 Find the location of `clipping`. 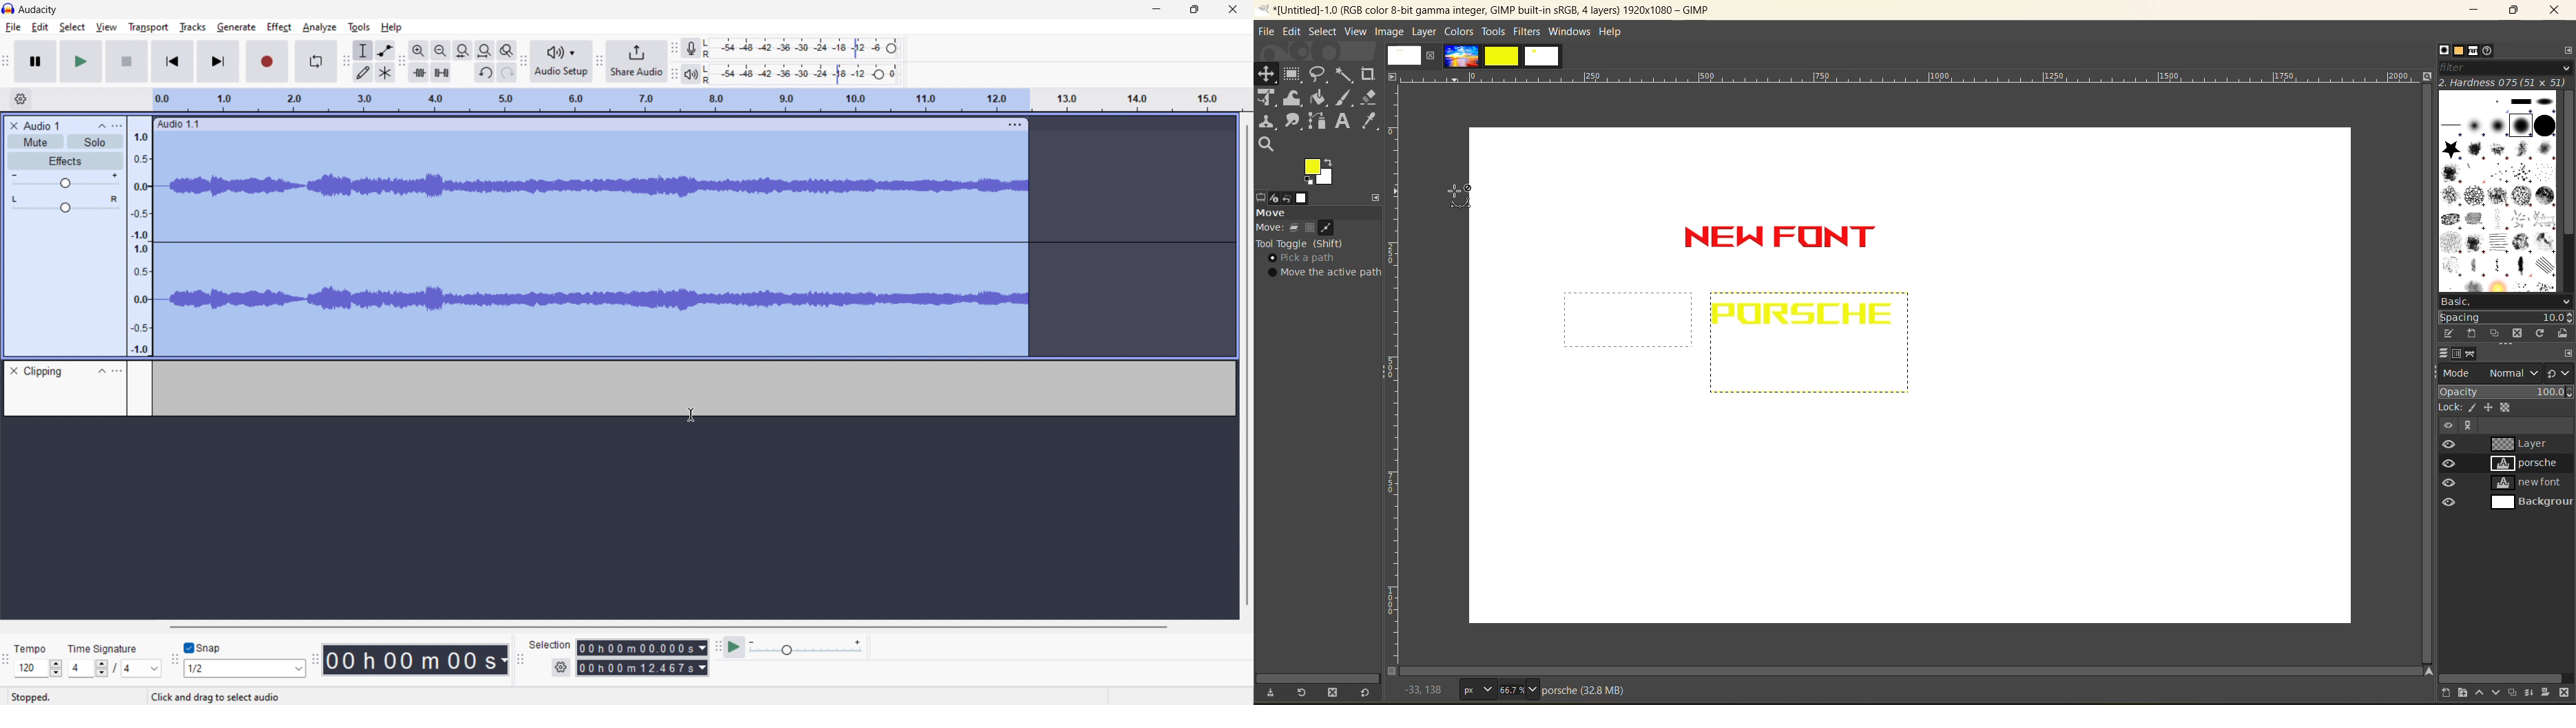

clipping is located at coordinates (695, 382).